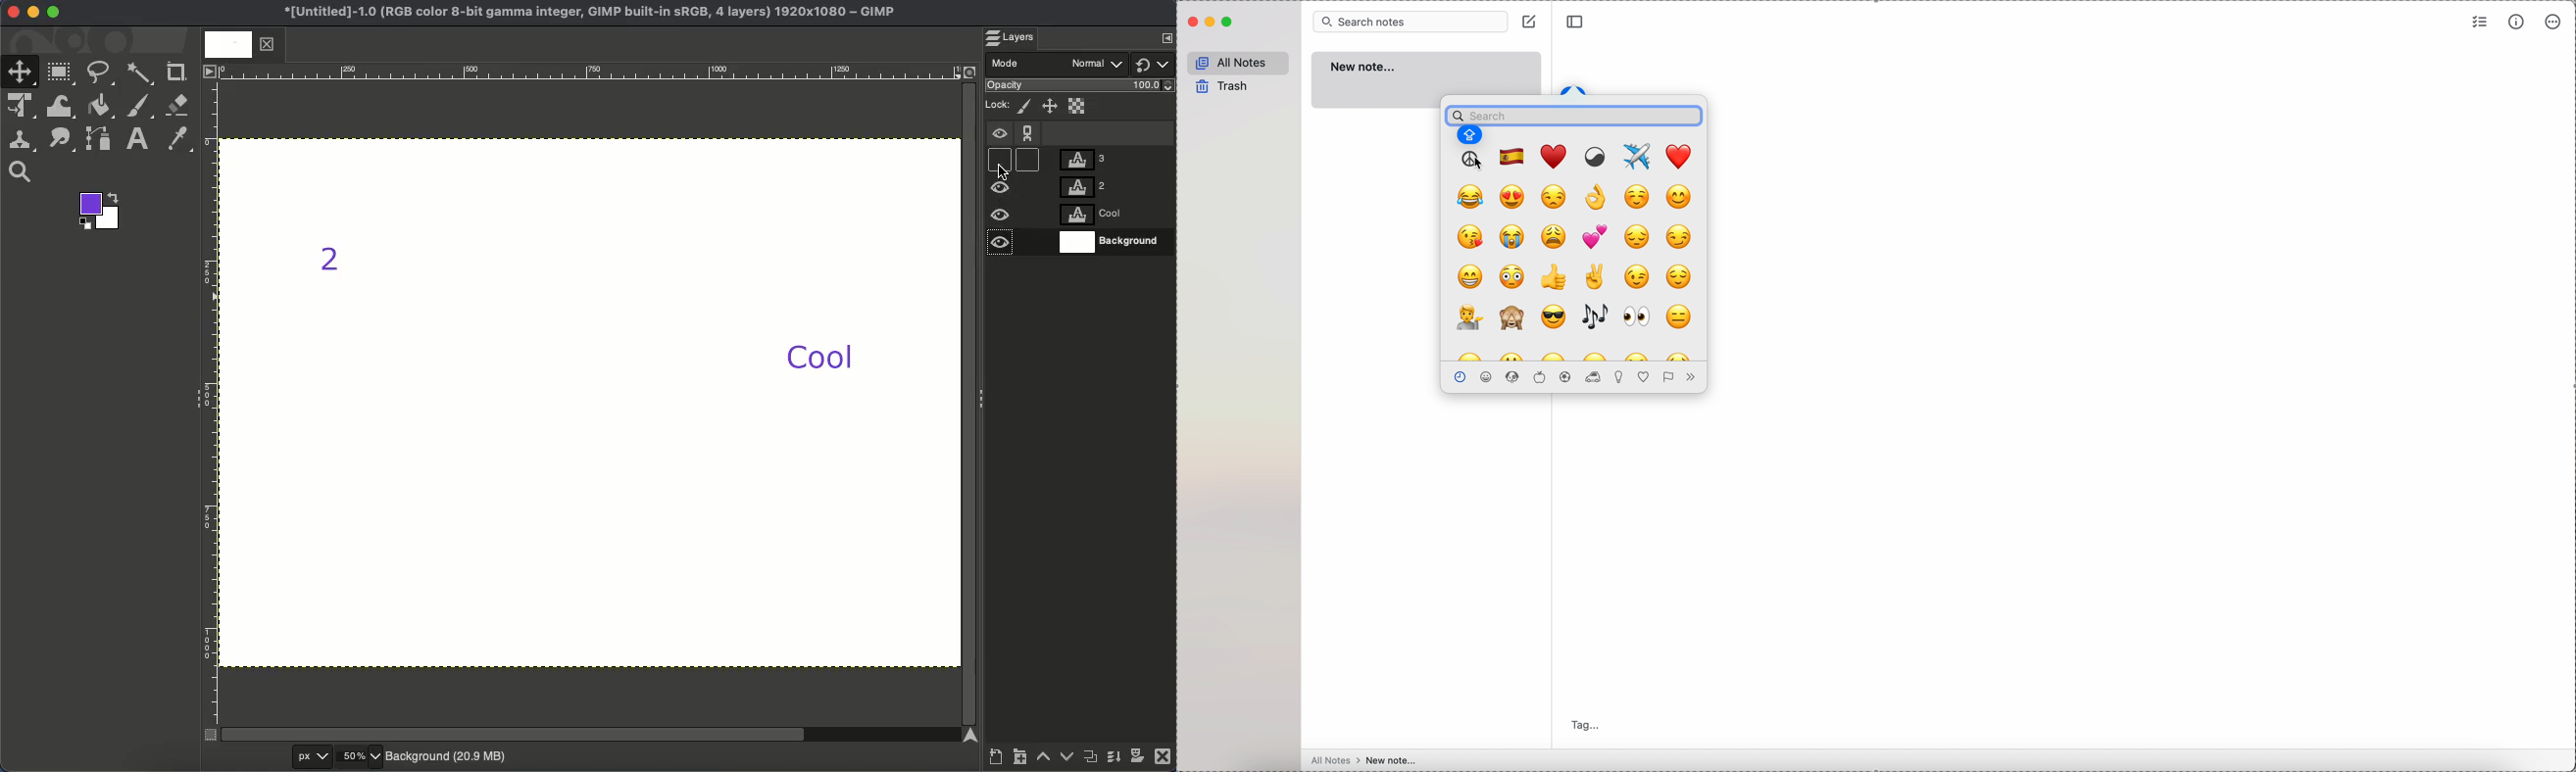 The width and height of the screenshot is (2576, 784). What do you see at coordinates (995, 759) in the screenshot?
I see `Create a new layer` at bounding box center [995, 759].